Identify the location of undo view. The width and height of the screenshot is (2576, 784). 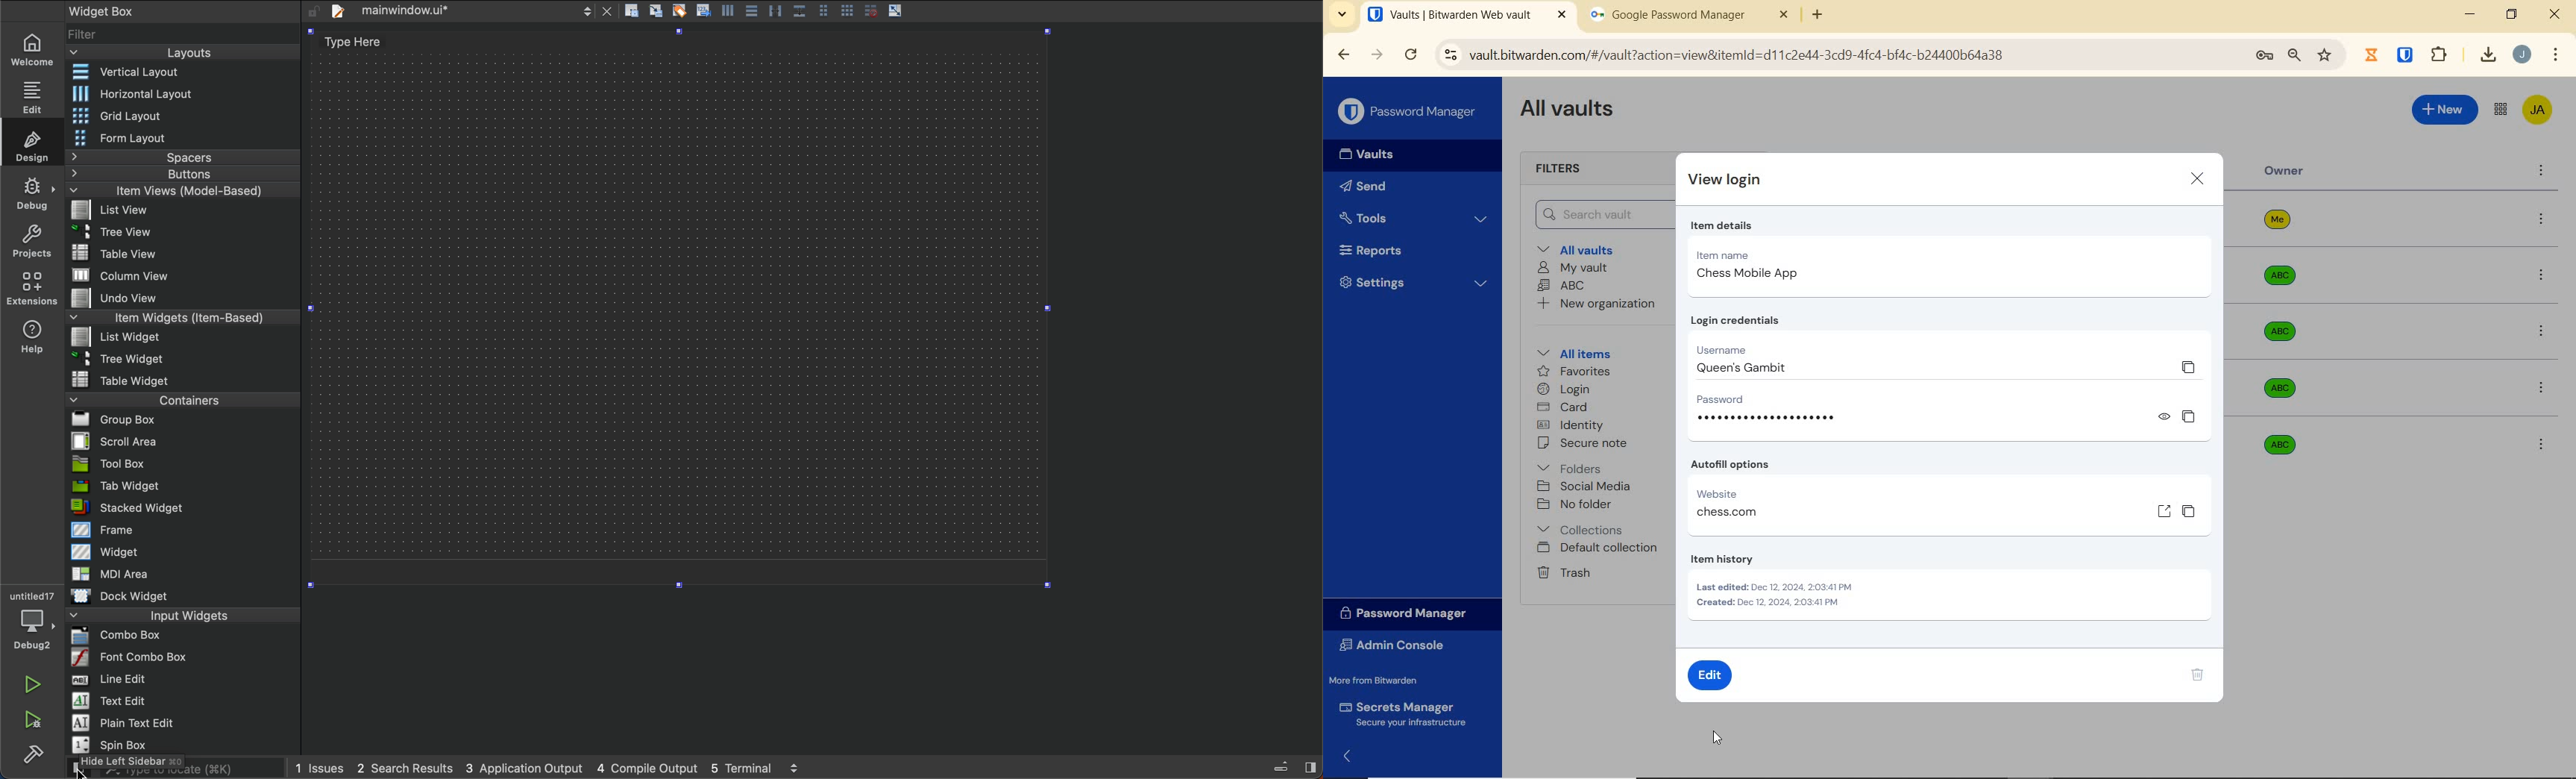
(124, 296).